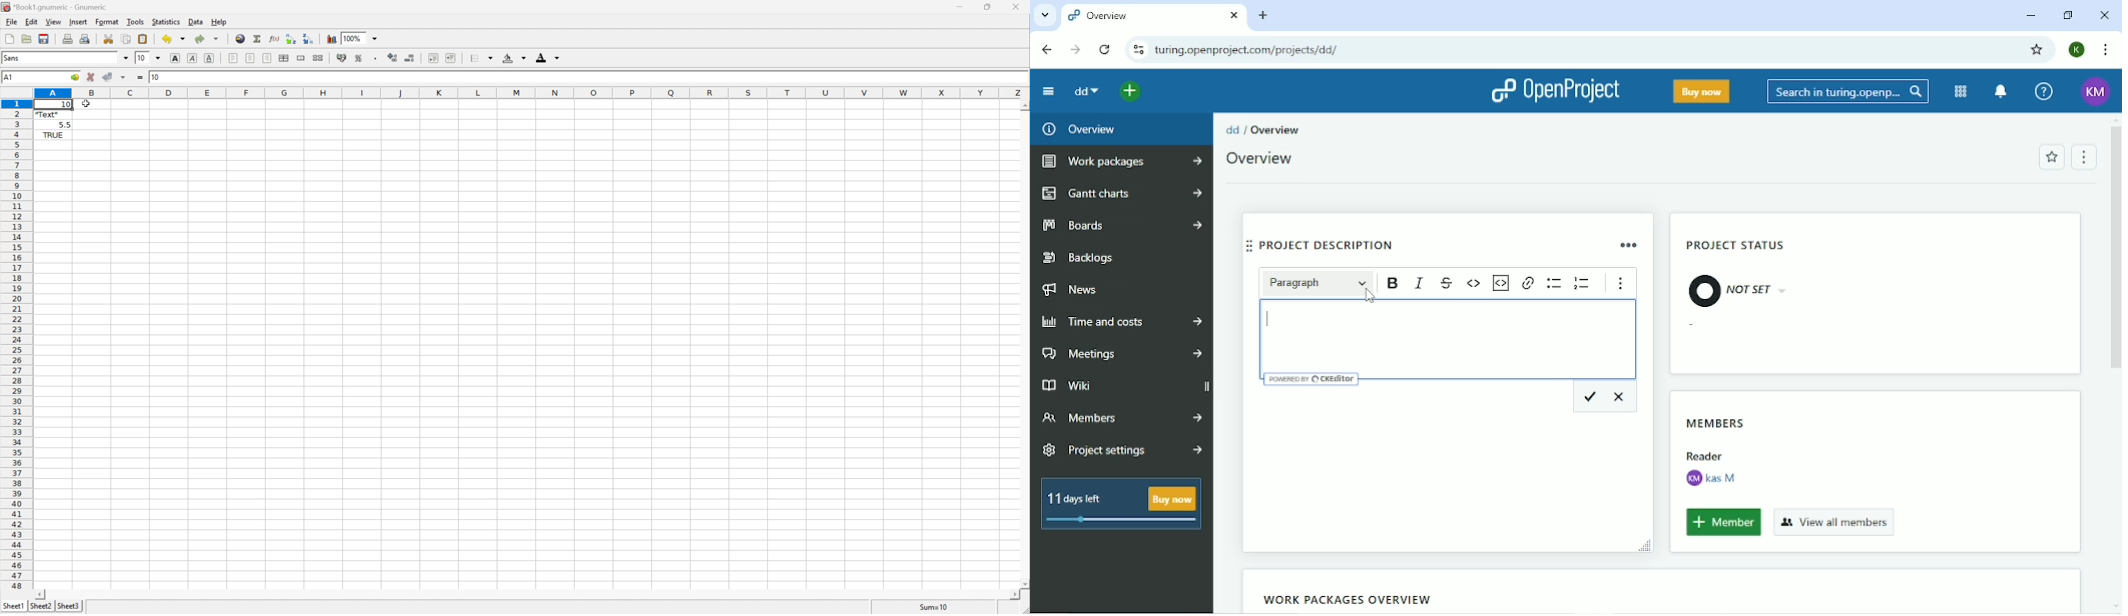 Image resolution: width=2128 pixels, height=616 pixels. I want to click on Close, so click(1016, 6).